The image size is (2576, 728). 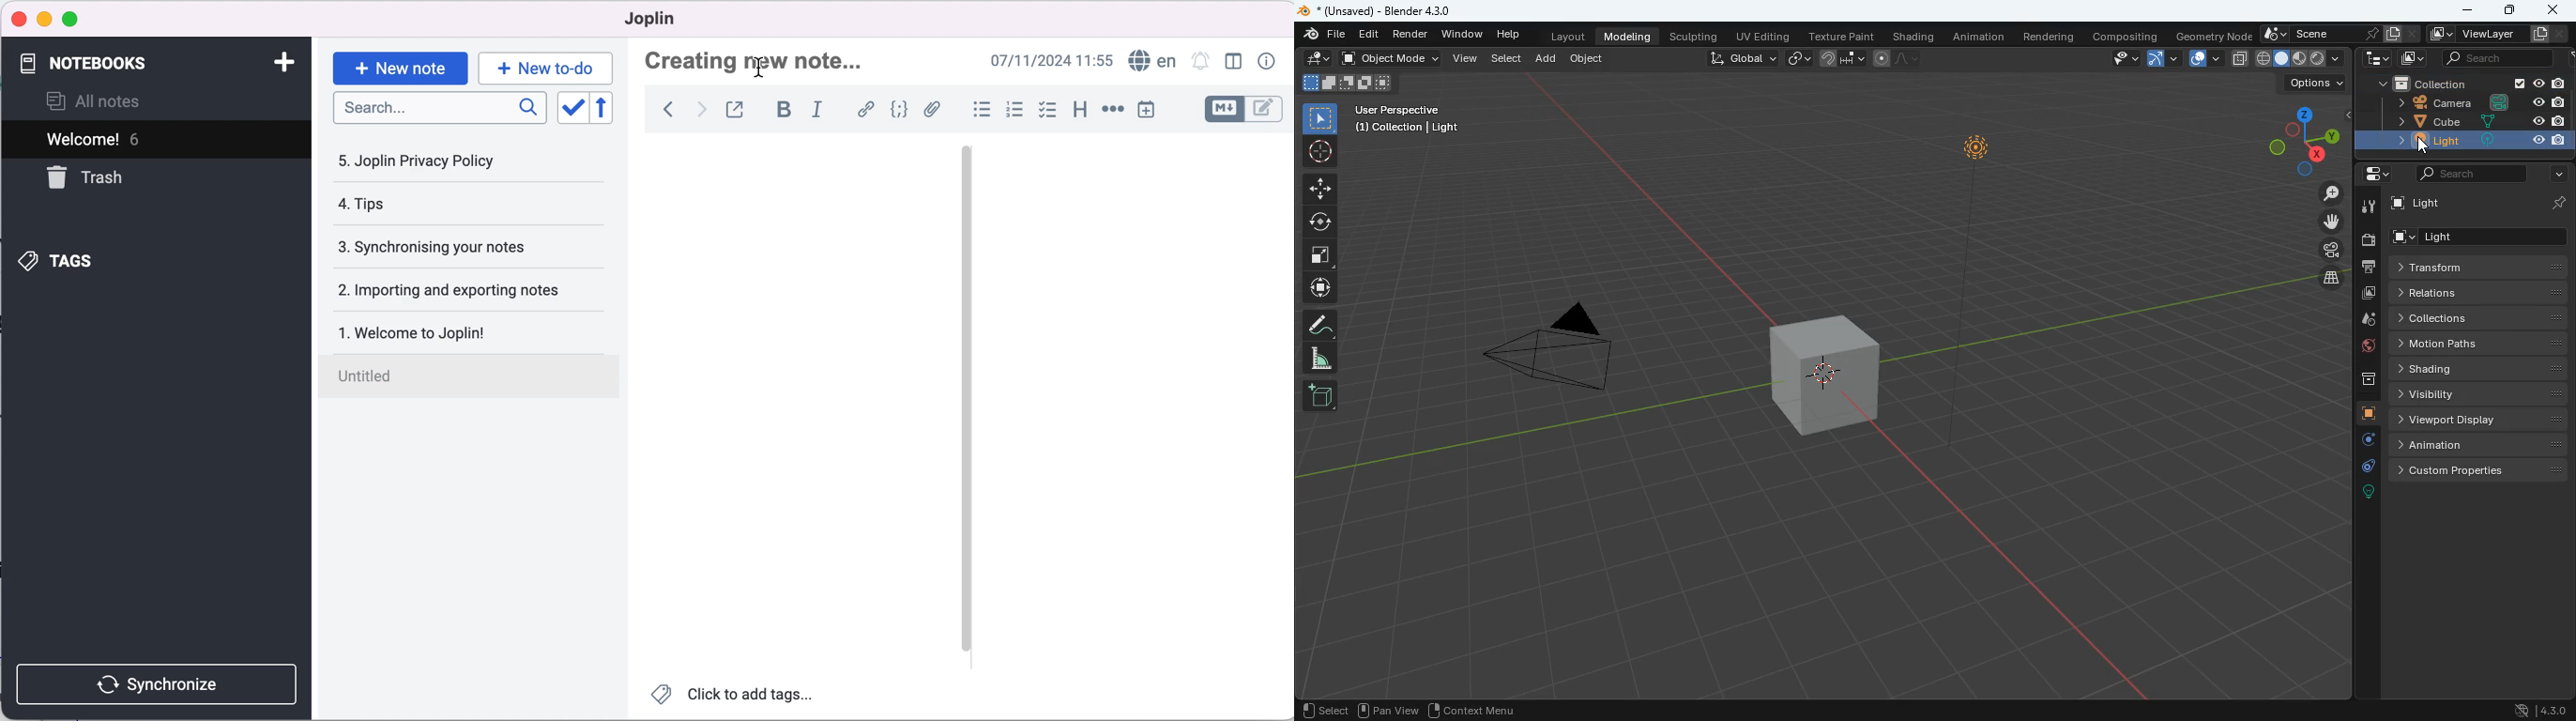 What do you see at coordinates (778, 61) in the screenshot?
I see `creating new note` at bounding box center [778, 61].